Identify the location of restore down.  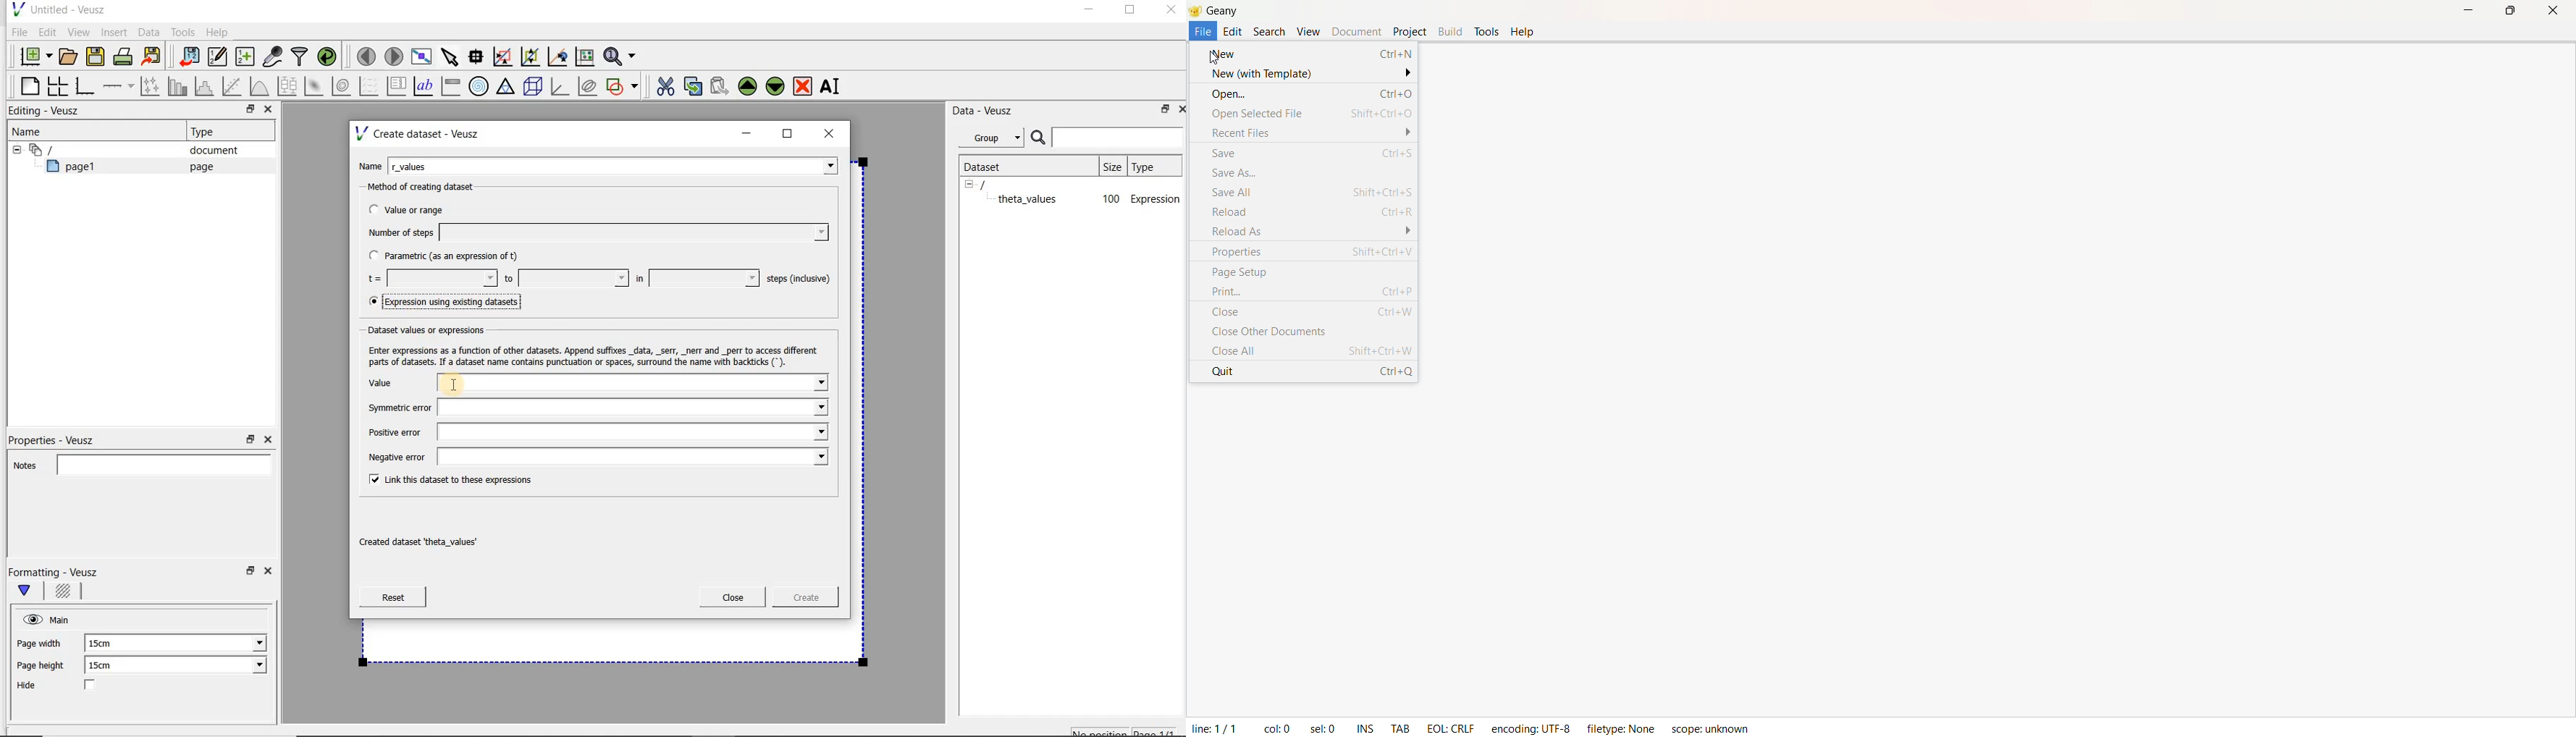
(251, 440).